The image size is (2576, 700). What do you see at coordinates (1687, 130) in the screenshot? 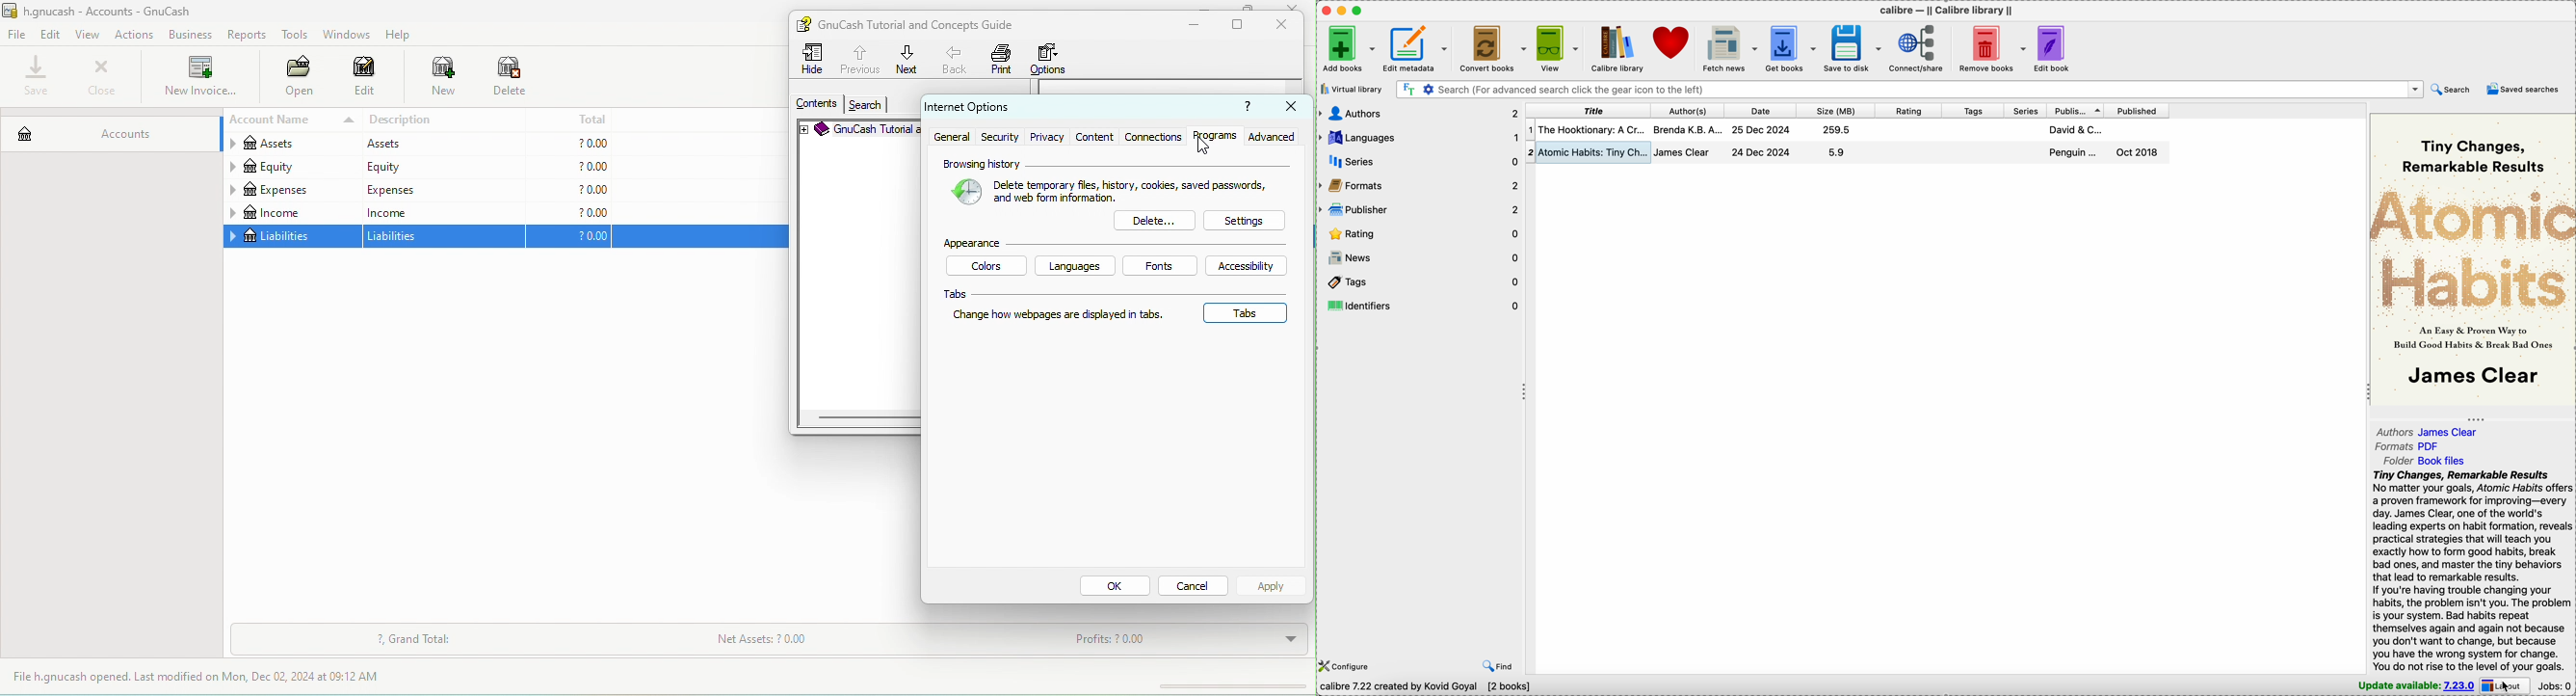
I see `brenda K.B.A...` at bounding box center [1687, 130].